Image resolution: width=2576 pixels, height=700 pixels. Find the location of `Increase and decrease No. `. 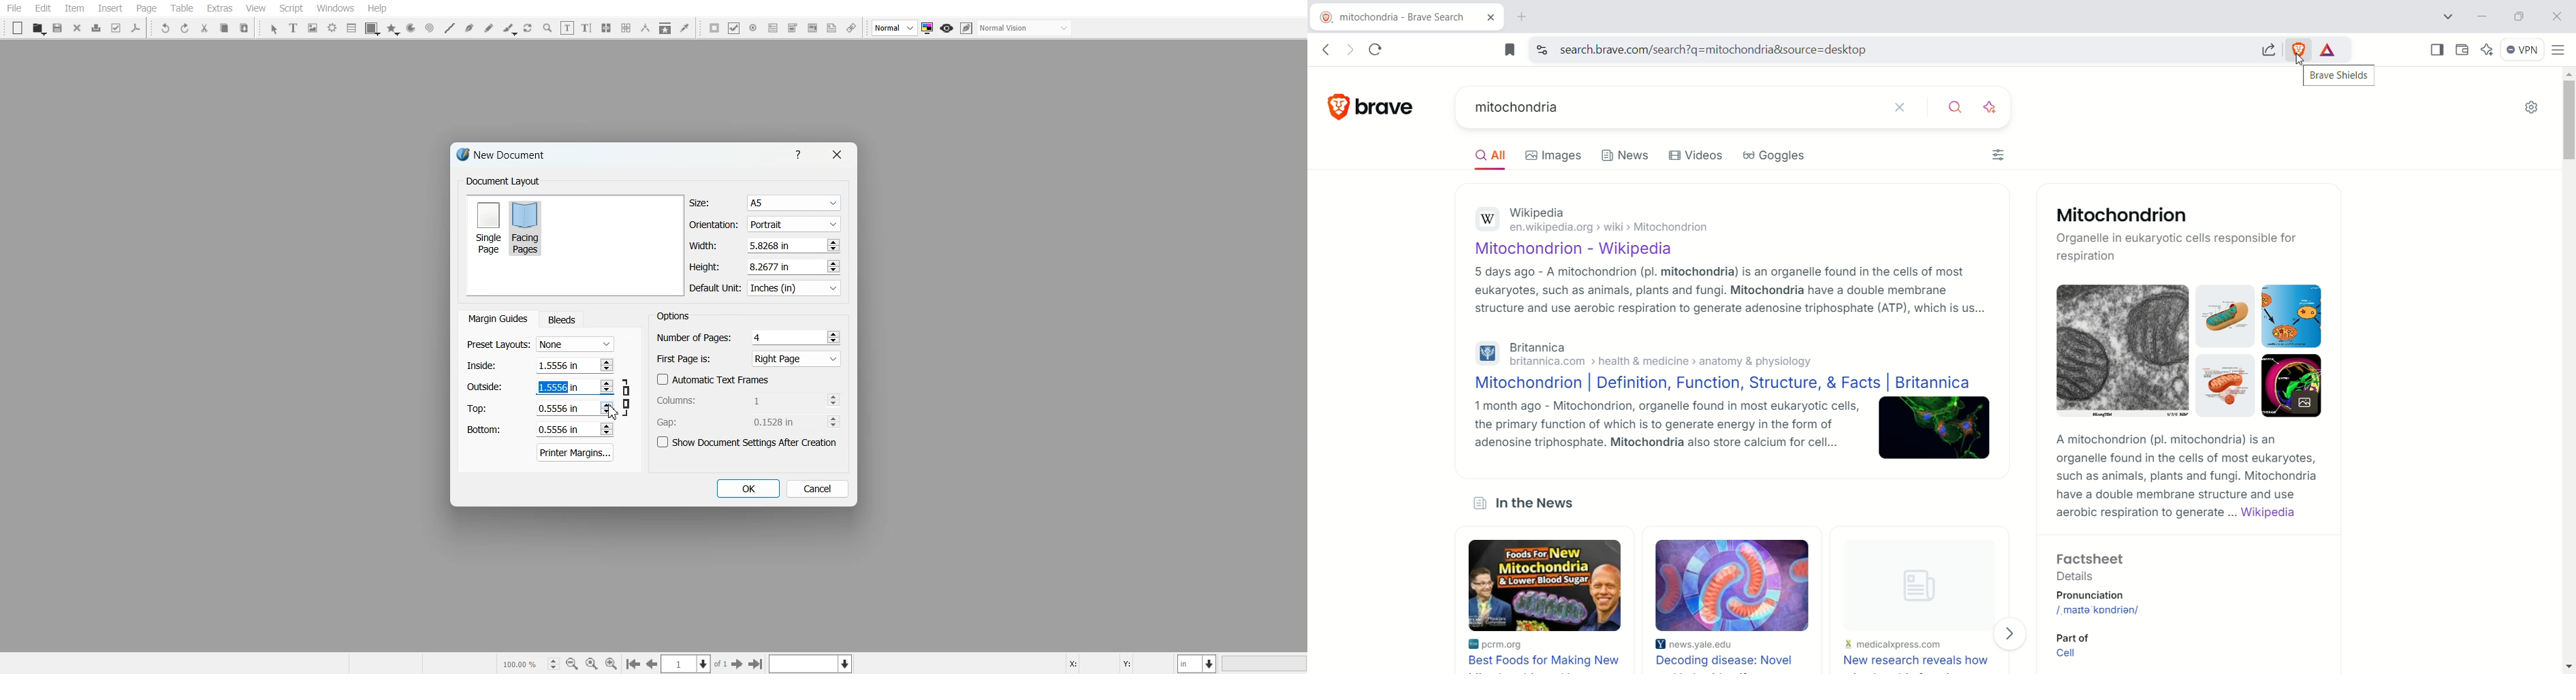

Increase and decrease No.  is located at coordinates (606, 408).